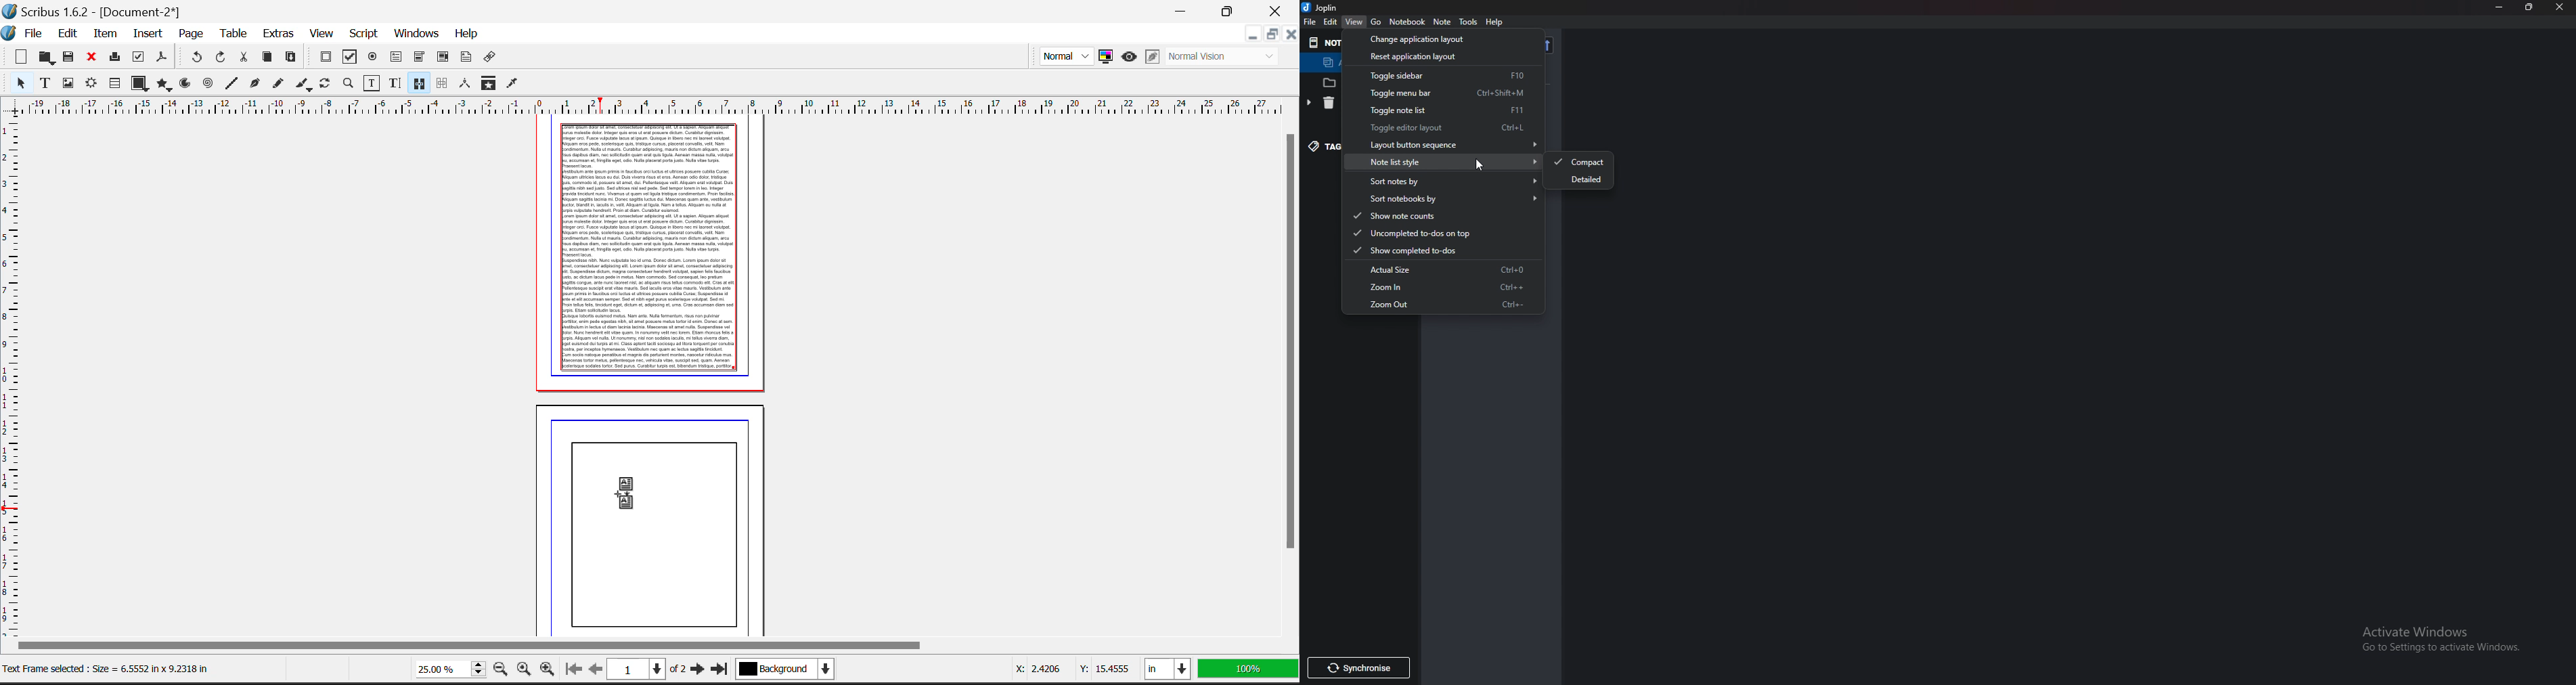  I want to click on Link Annotation, so click(492, 59).